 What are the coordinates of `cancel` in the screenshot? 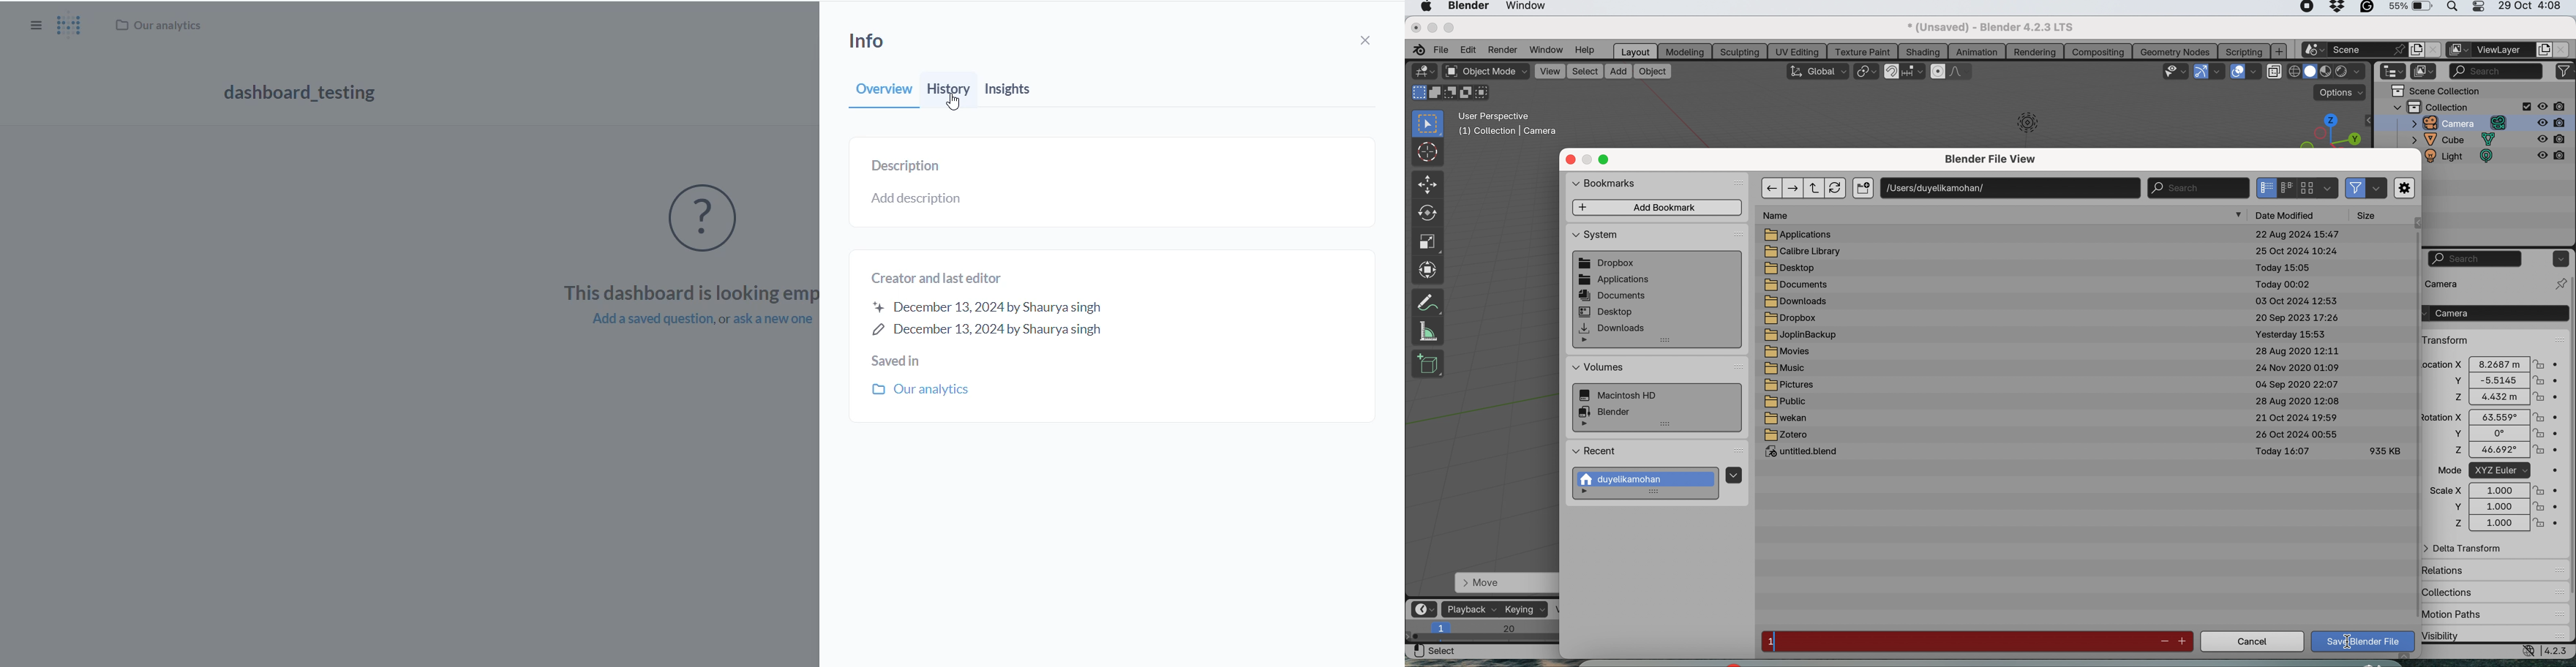 It's located at (2252, 643).